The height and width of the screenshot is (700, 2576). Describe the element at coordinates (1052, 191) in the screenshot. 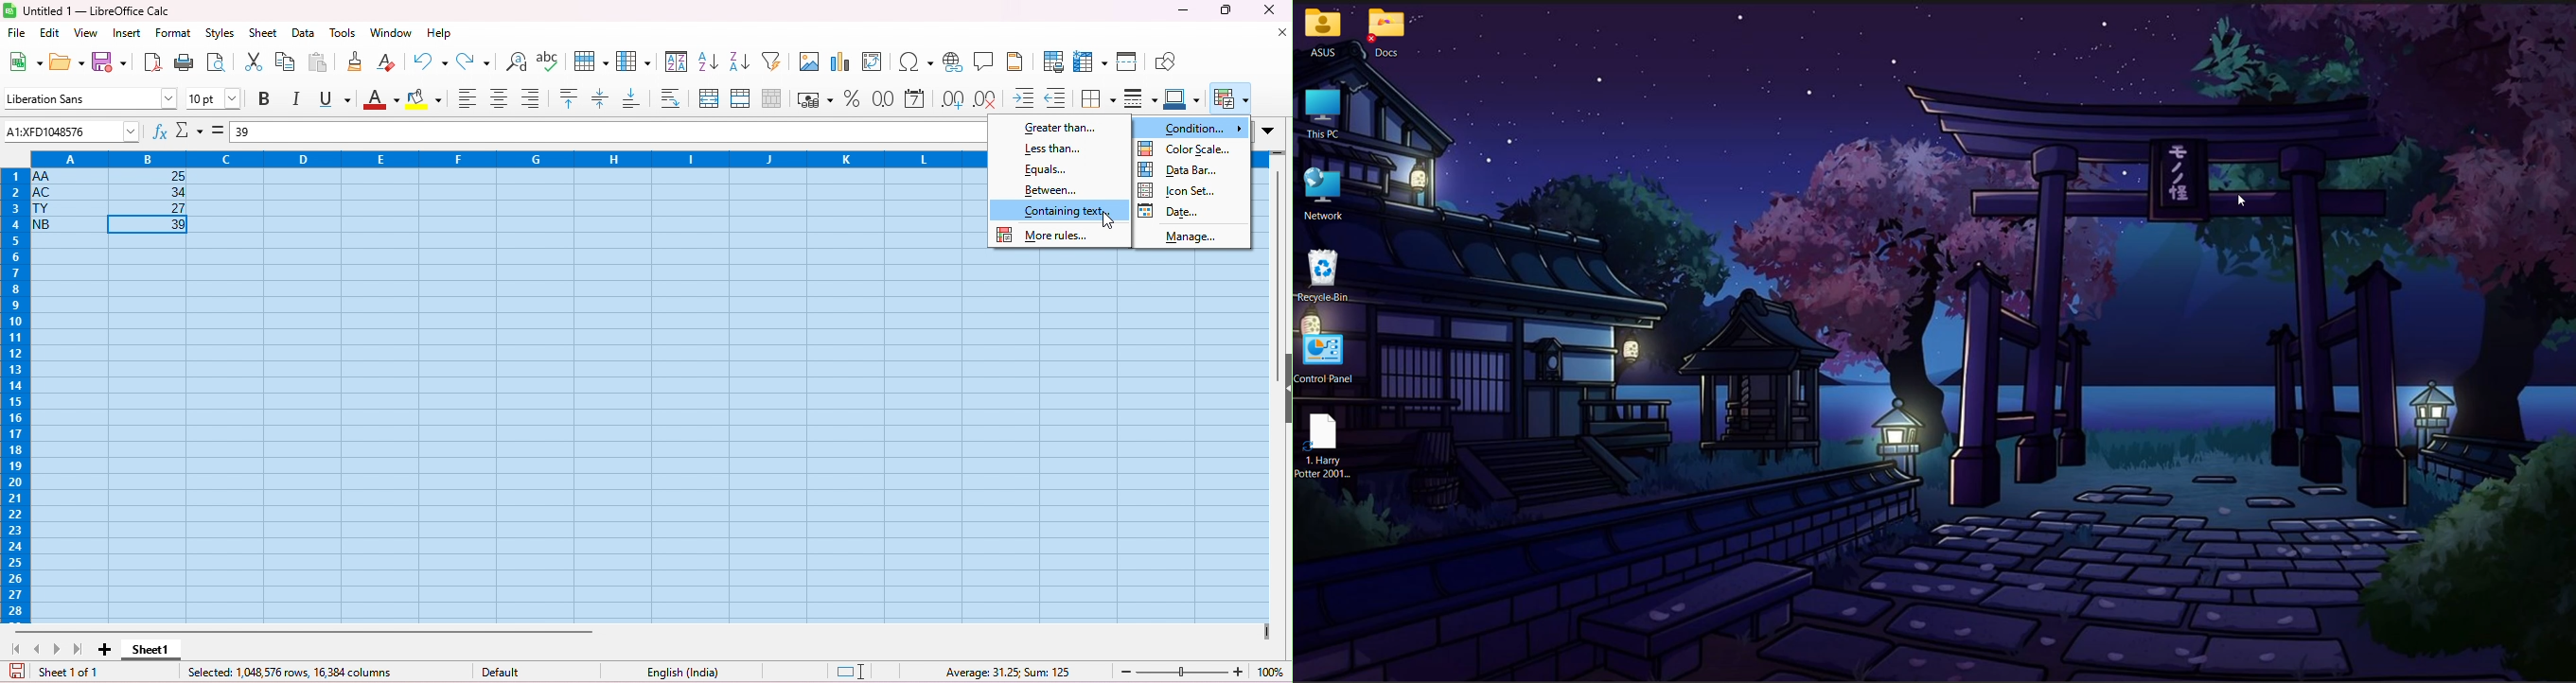

I see `between` at that location.